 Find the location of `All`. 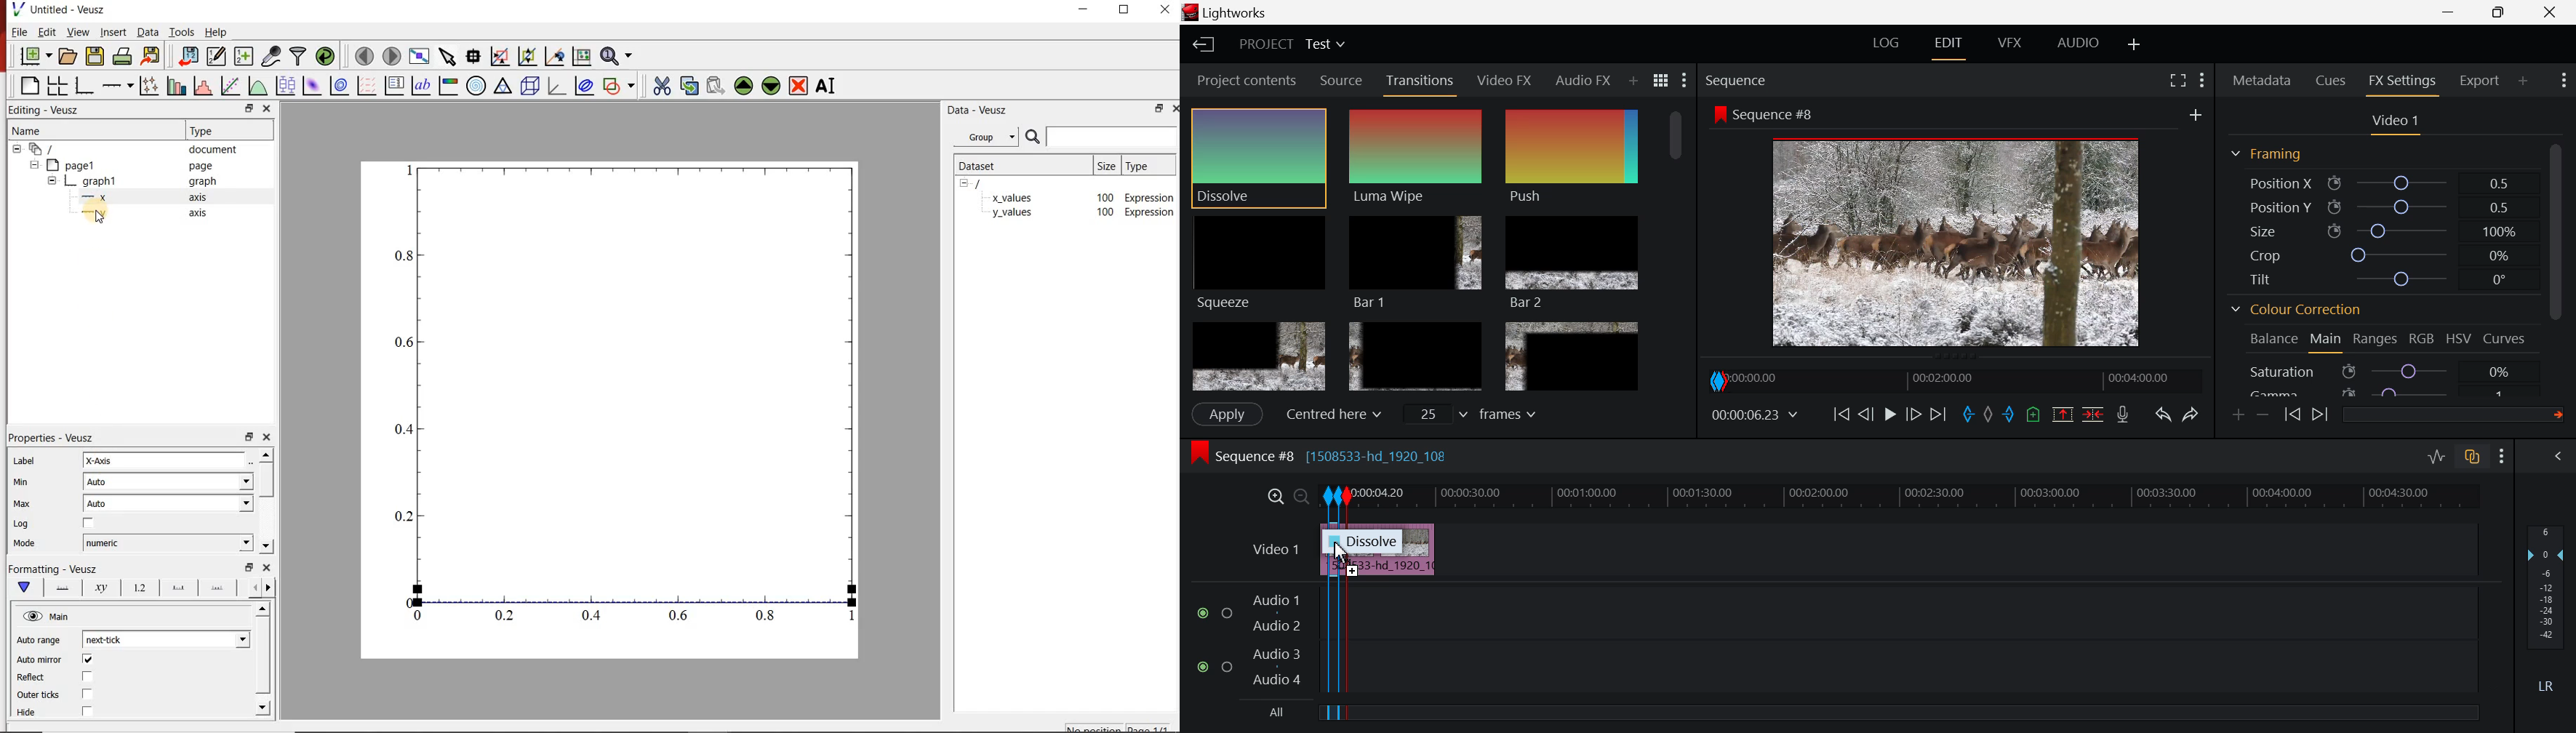

All is located at coordinates (1280, 713).